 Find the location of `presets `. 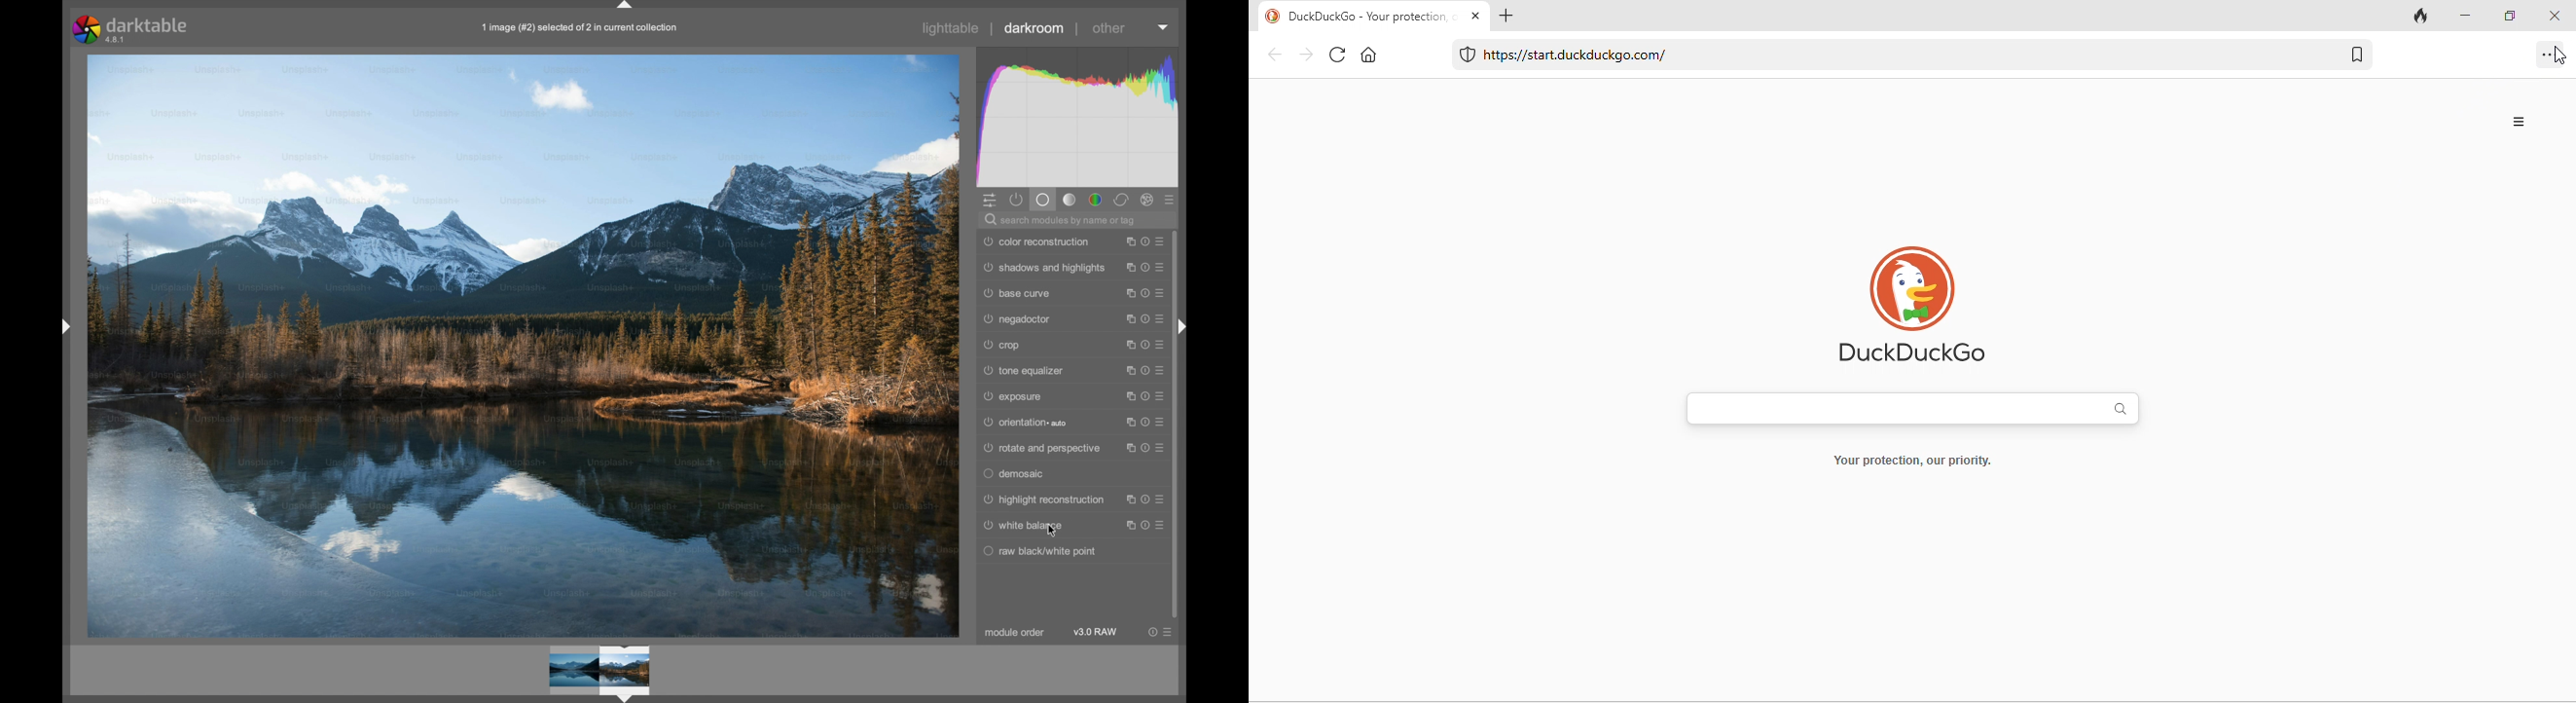

presets  is located at coordinates (1161, 396).